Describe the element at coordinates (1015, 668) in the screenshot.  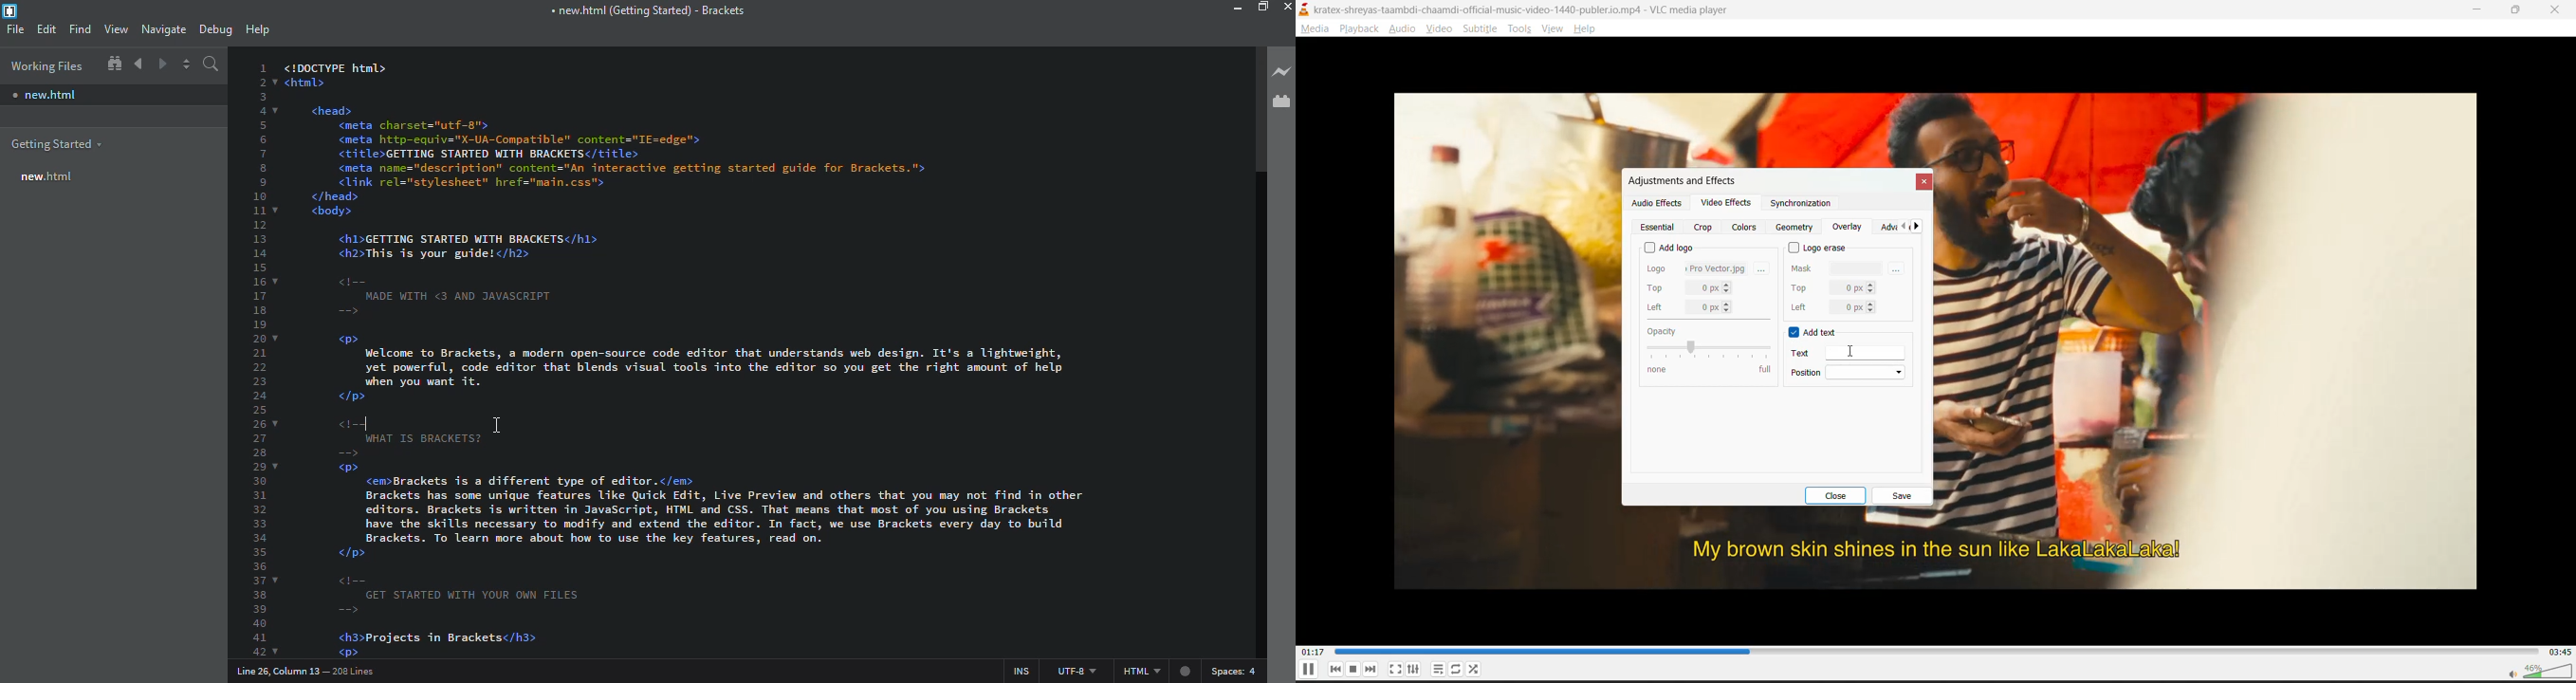
I see `ins` at that location.